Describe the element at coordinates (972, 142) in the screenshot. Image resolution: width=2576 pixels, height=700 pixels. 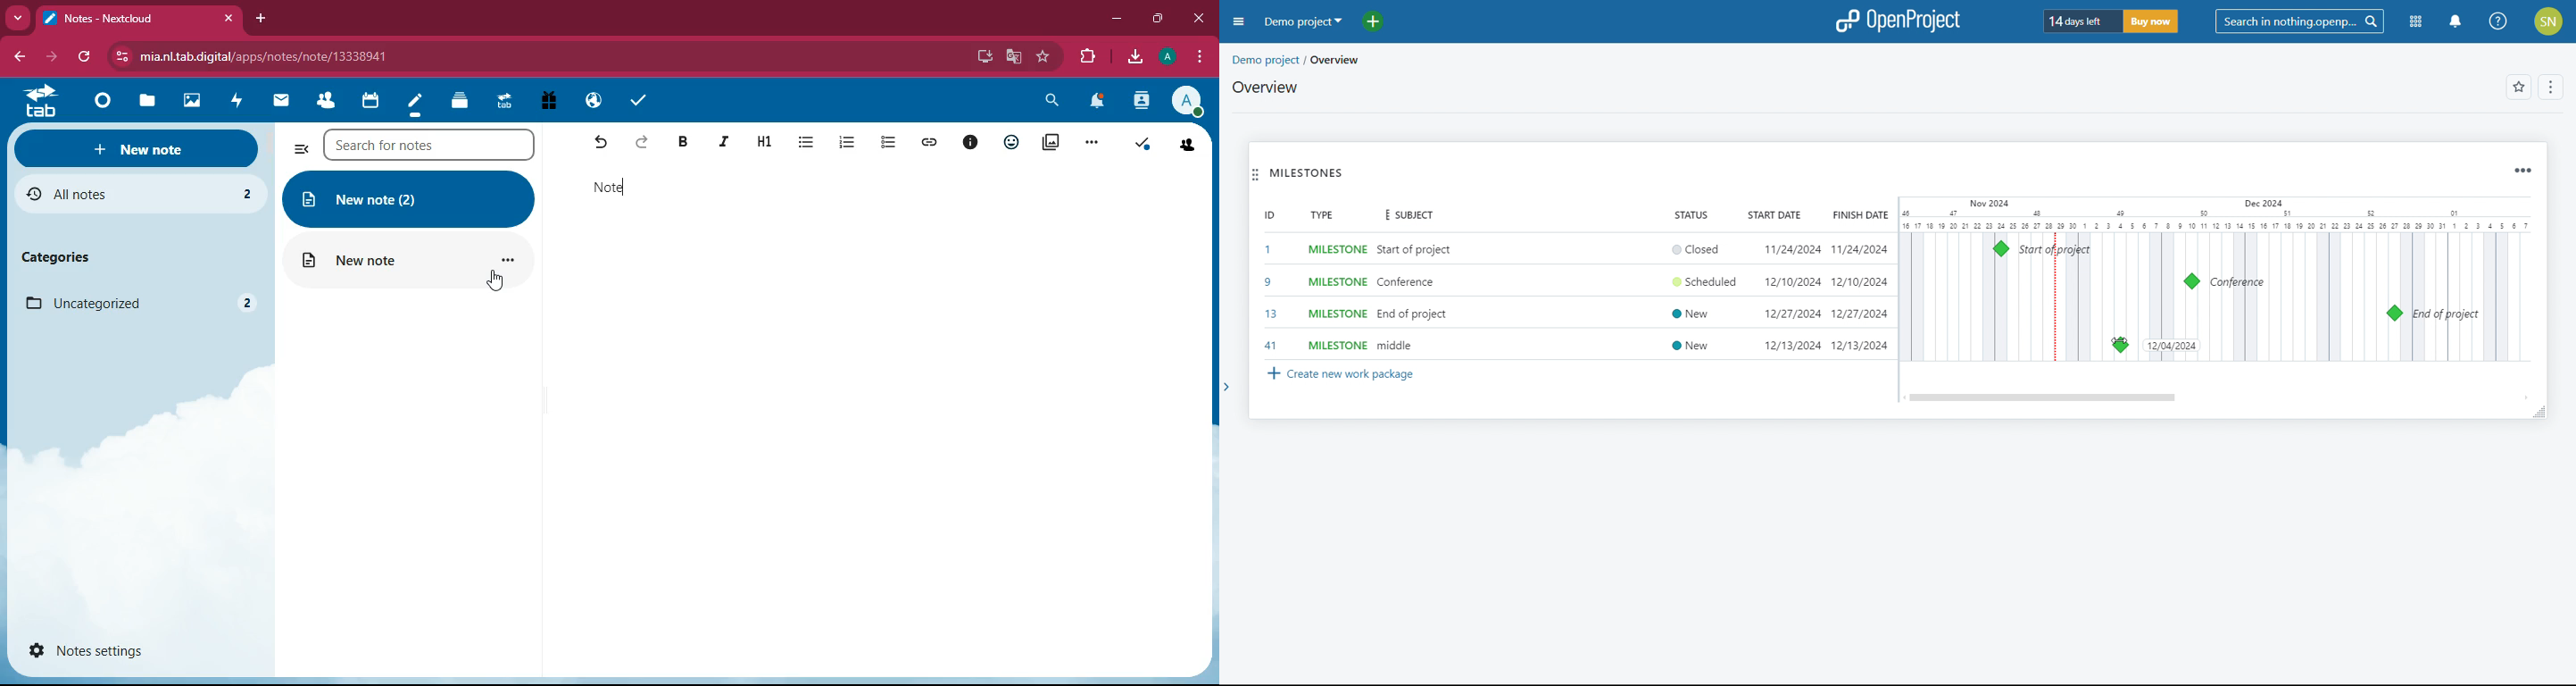
I see `info` at that location.